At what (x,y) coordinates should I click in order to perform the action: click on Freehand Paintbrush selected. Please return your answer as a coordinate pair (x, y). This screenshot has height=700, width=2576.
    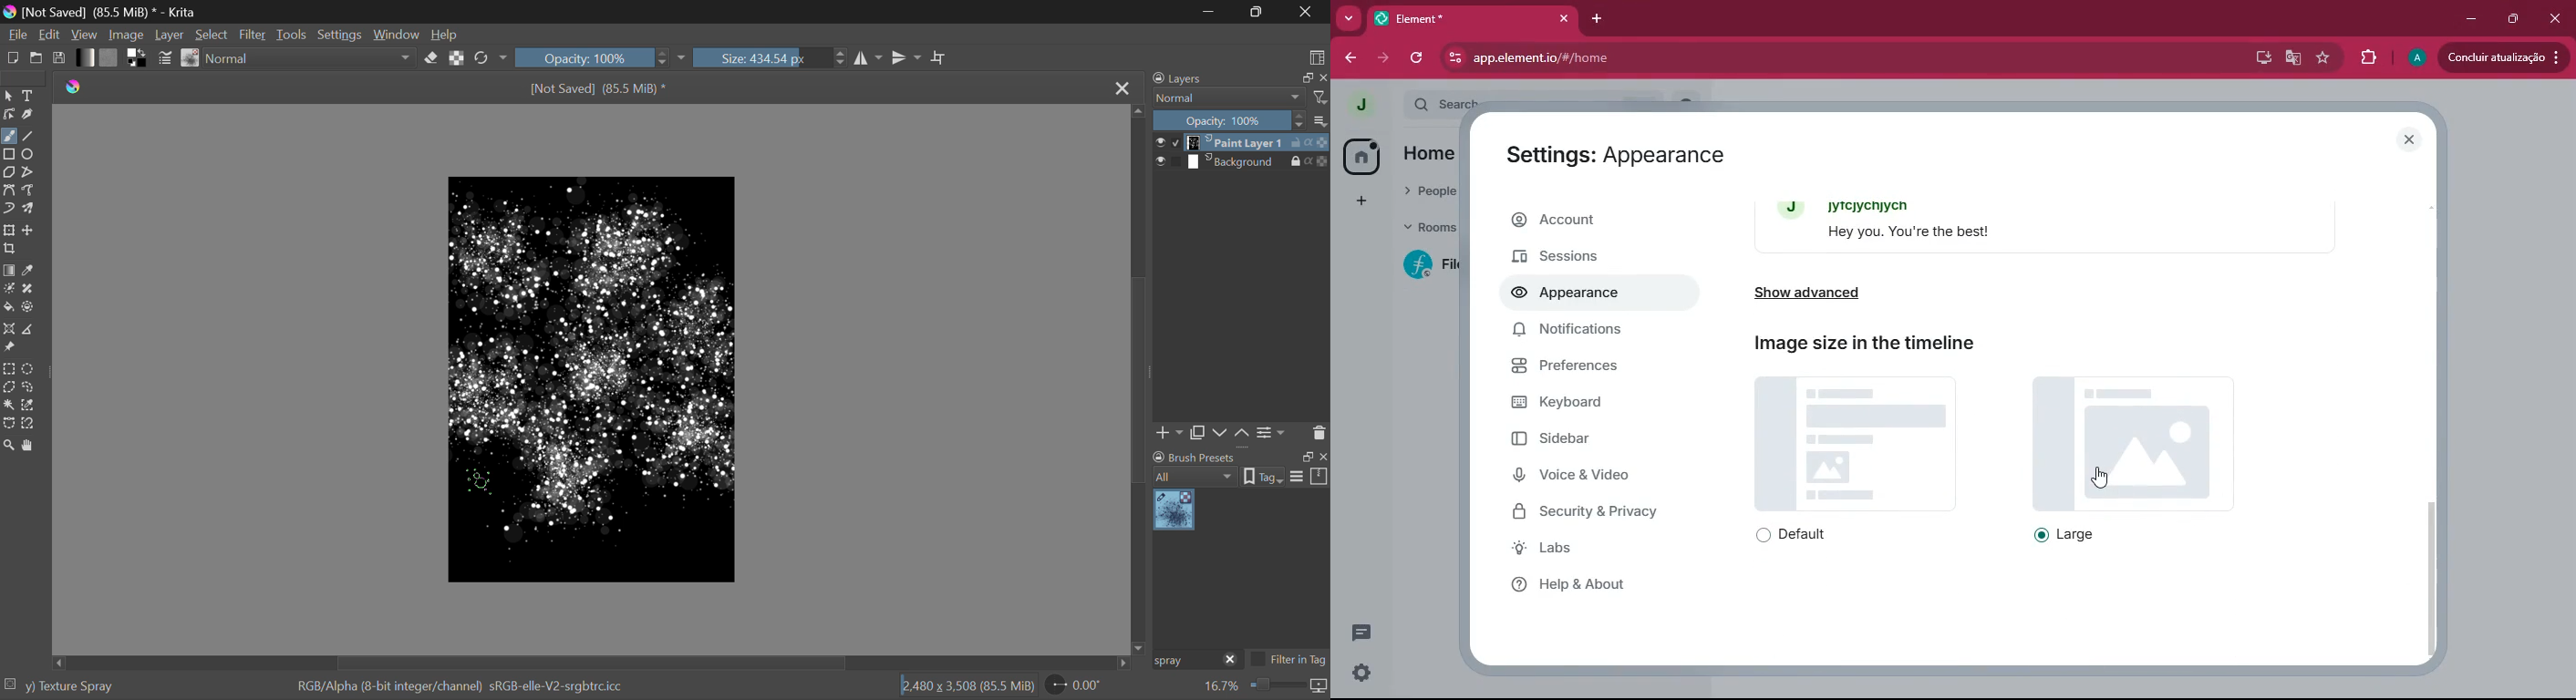
    Looking at the image, I should click on (8, 137).